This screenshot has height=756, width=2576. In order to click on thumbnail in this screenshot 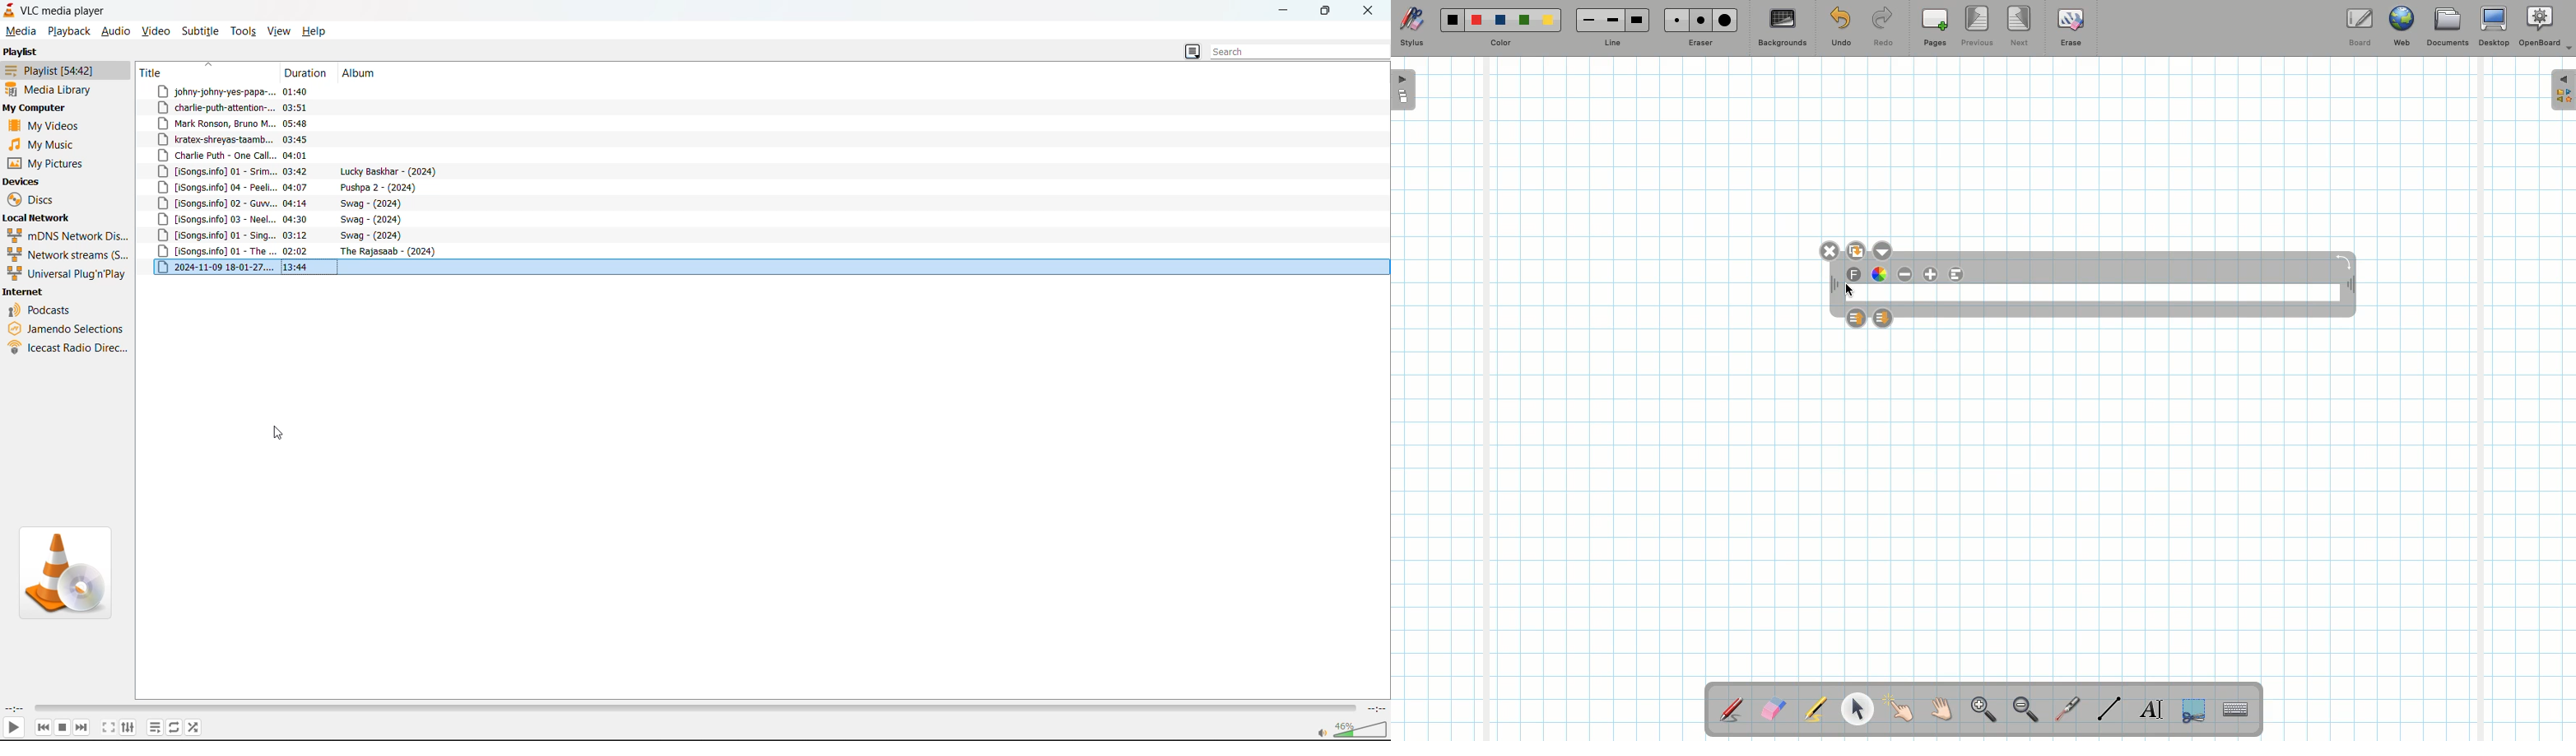, I will do `click(64, 572)`.